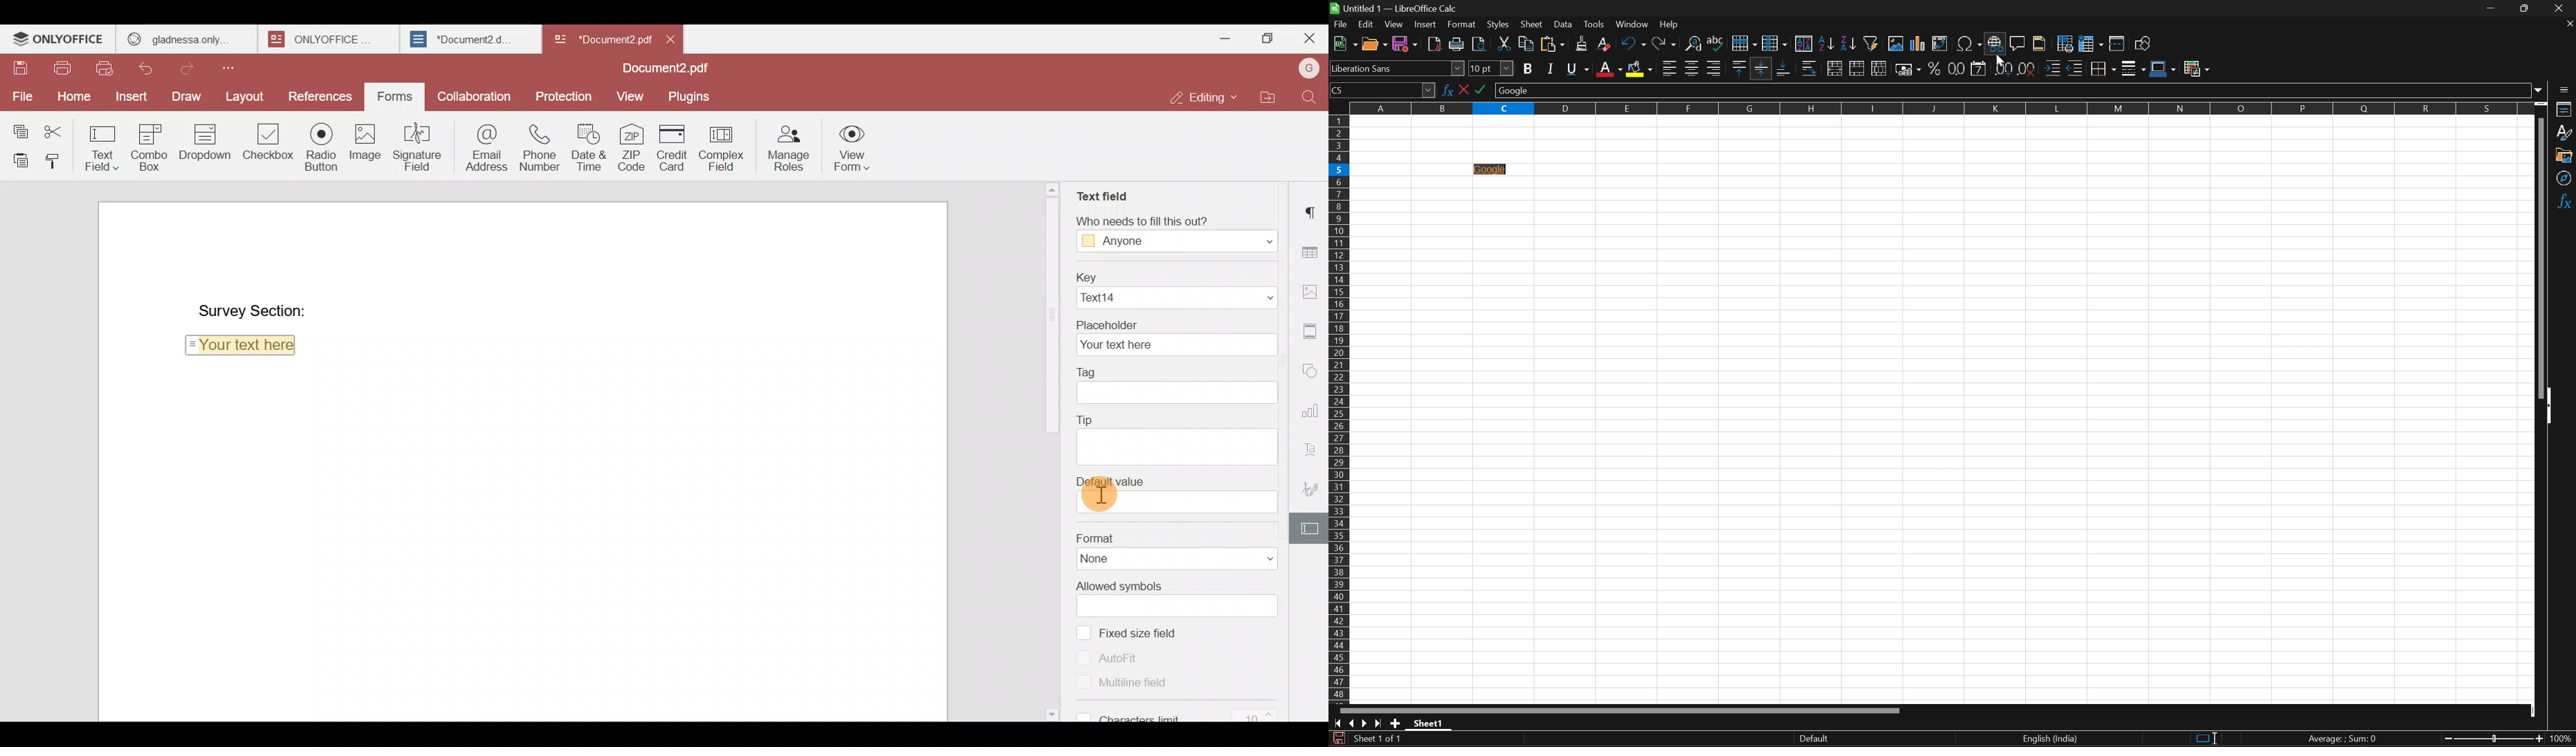  I want to click on Italic, so click(1552, 69).